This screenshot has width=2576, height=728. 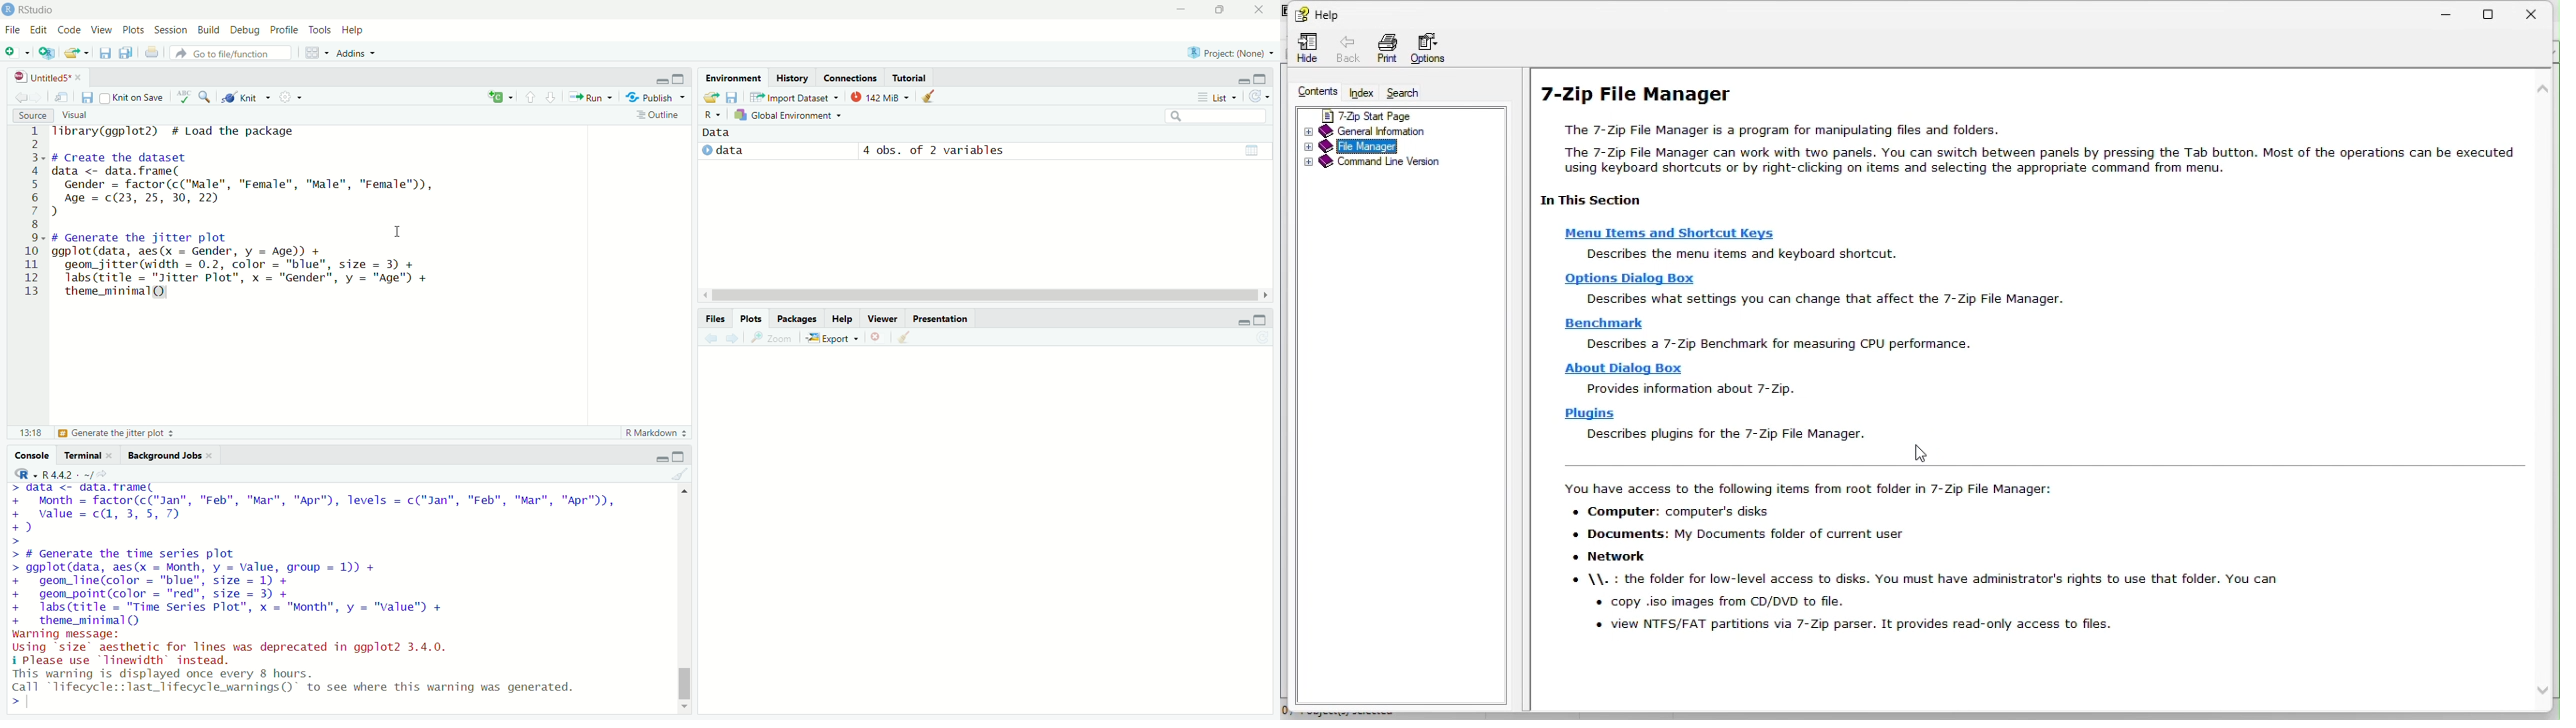 What do you see at coordinates (529, 95) in the screenshot?
I see `go to previous chunk/section` at bounding box center [529, 95].